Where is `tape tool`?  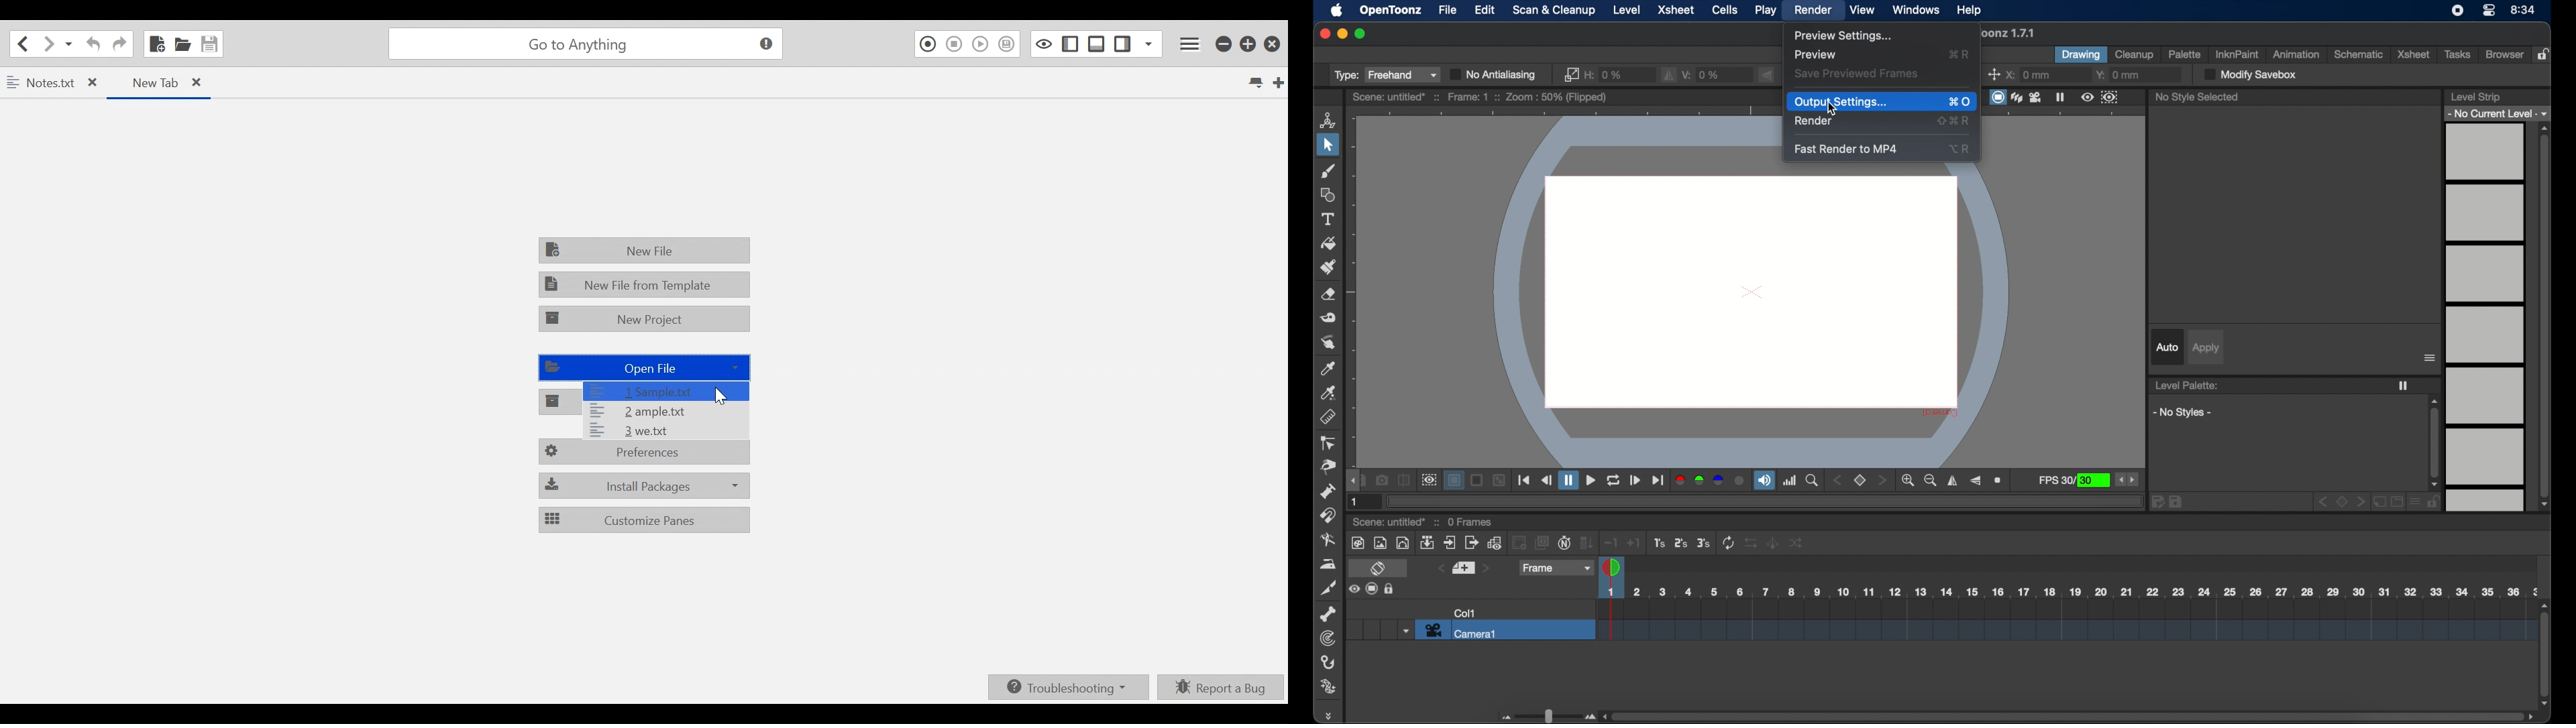 tape tool is located at coordinates (1329, 318).